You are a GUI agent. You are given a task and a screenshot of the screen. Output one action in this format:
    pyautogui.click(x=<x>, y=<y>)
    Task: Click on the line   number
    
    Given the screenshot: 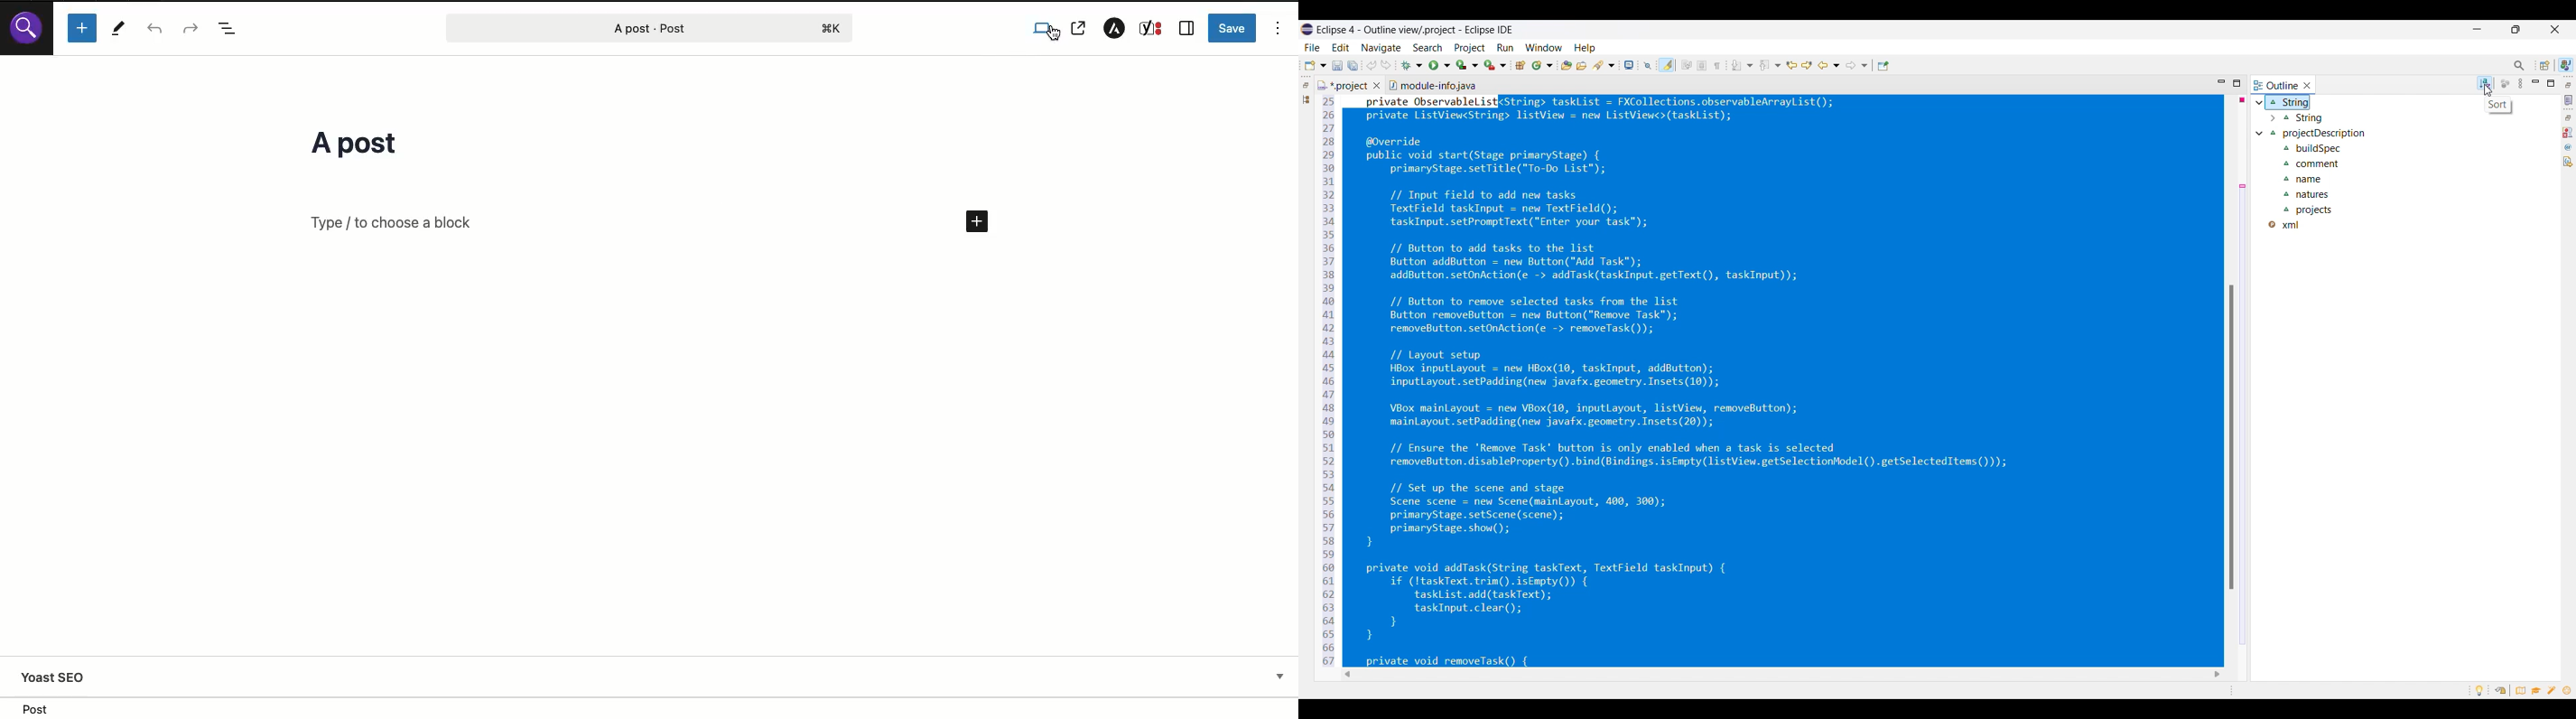 What is the action you would take?
    pyautogui.click(x=1327, y=382)
    